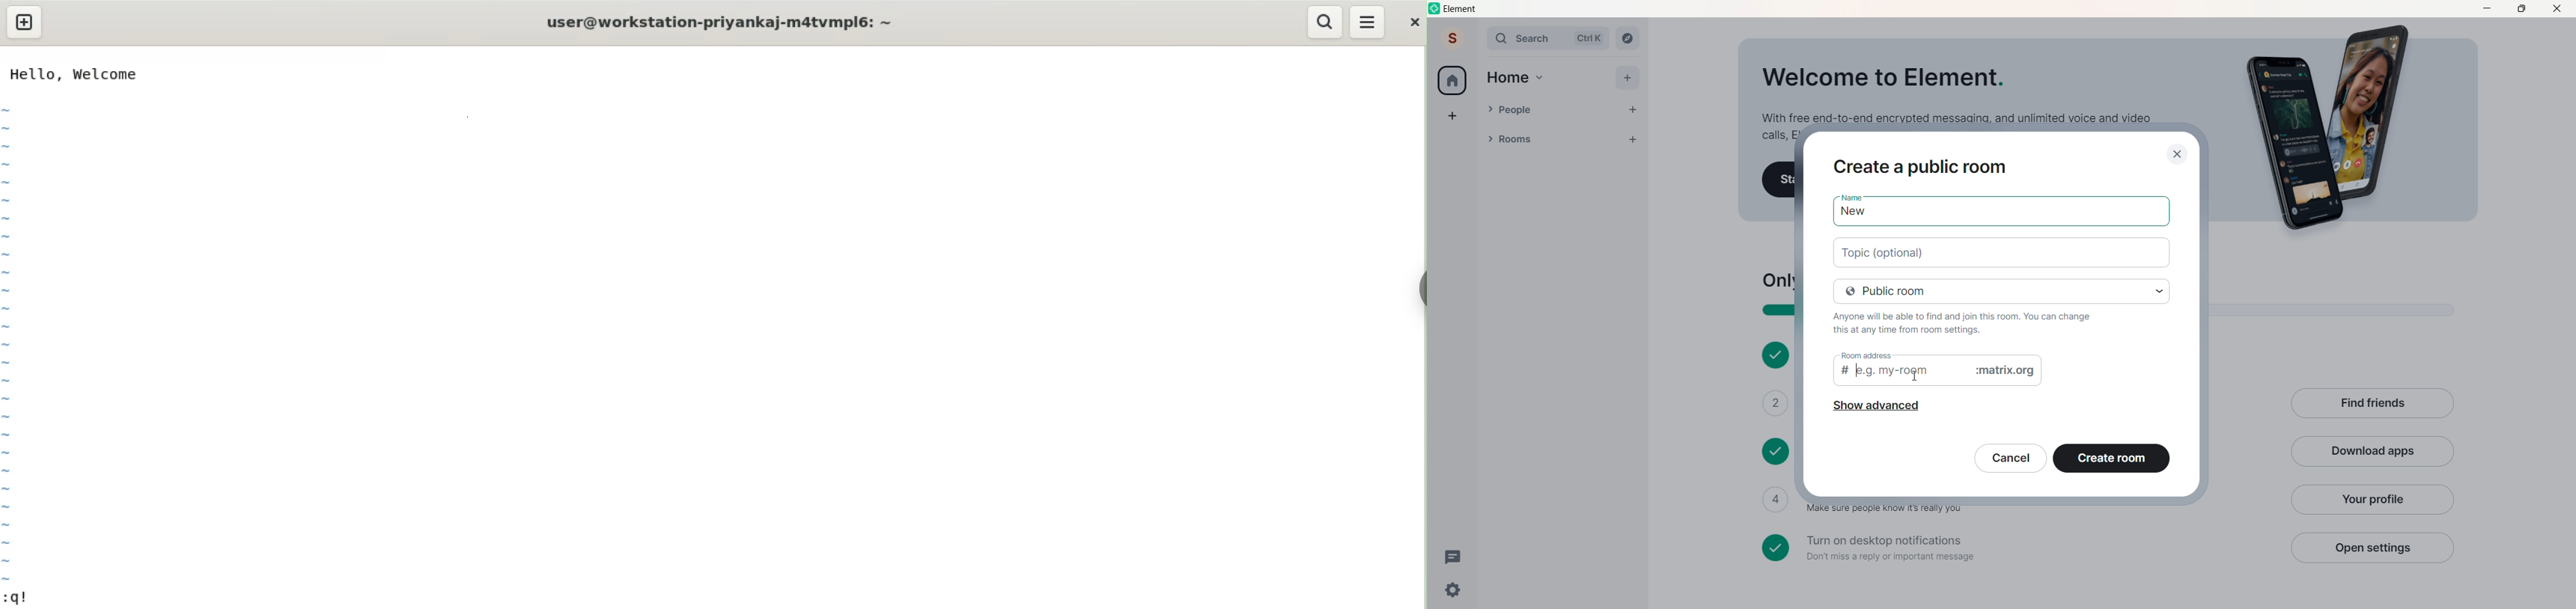  What do you see at coordinates (1970, 322) in the screenshot?
I see `Only people invited will be able to find and join this room. You can
change this at any time from room settings.` at bounding box center [1970, 322].